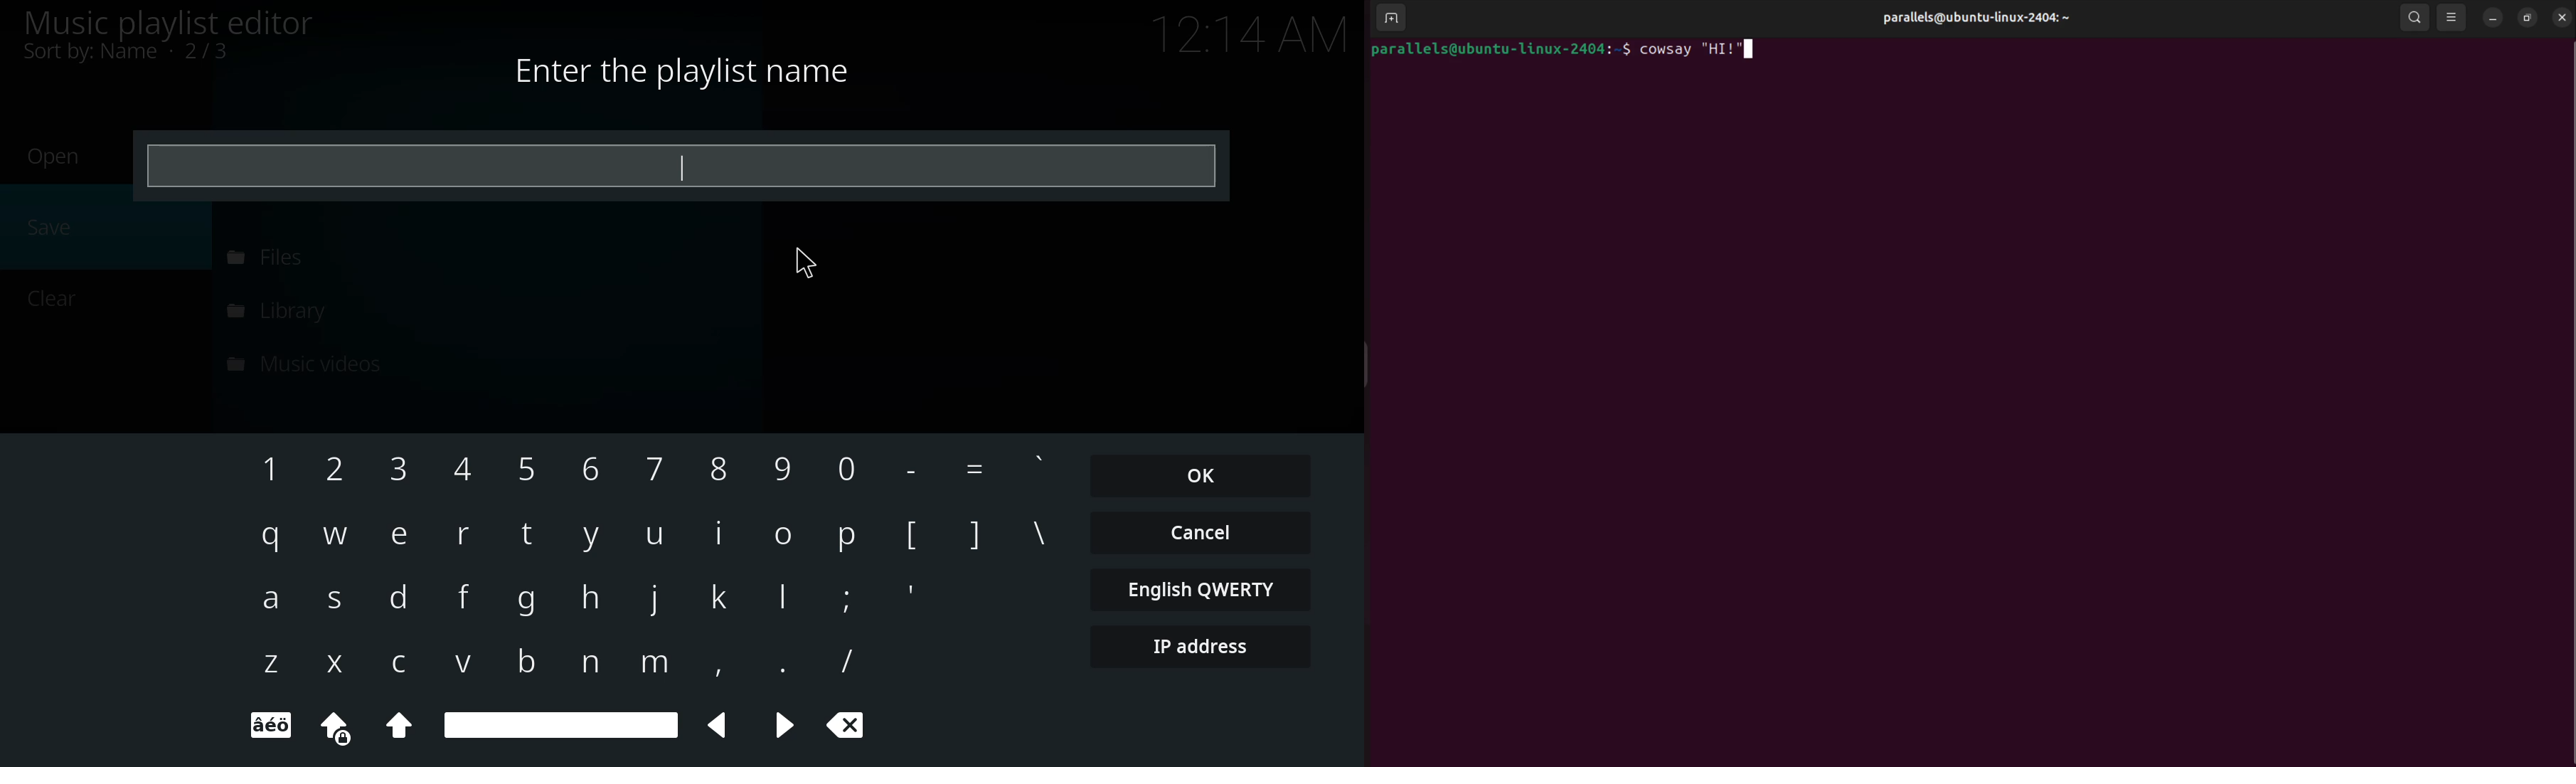 This screenshot has height=784, width=2576. What do you see at coordinates (167, 22) in the screenshot?
I see `editor` at bounding box center [167, 22].